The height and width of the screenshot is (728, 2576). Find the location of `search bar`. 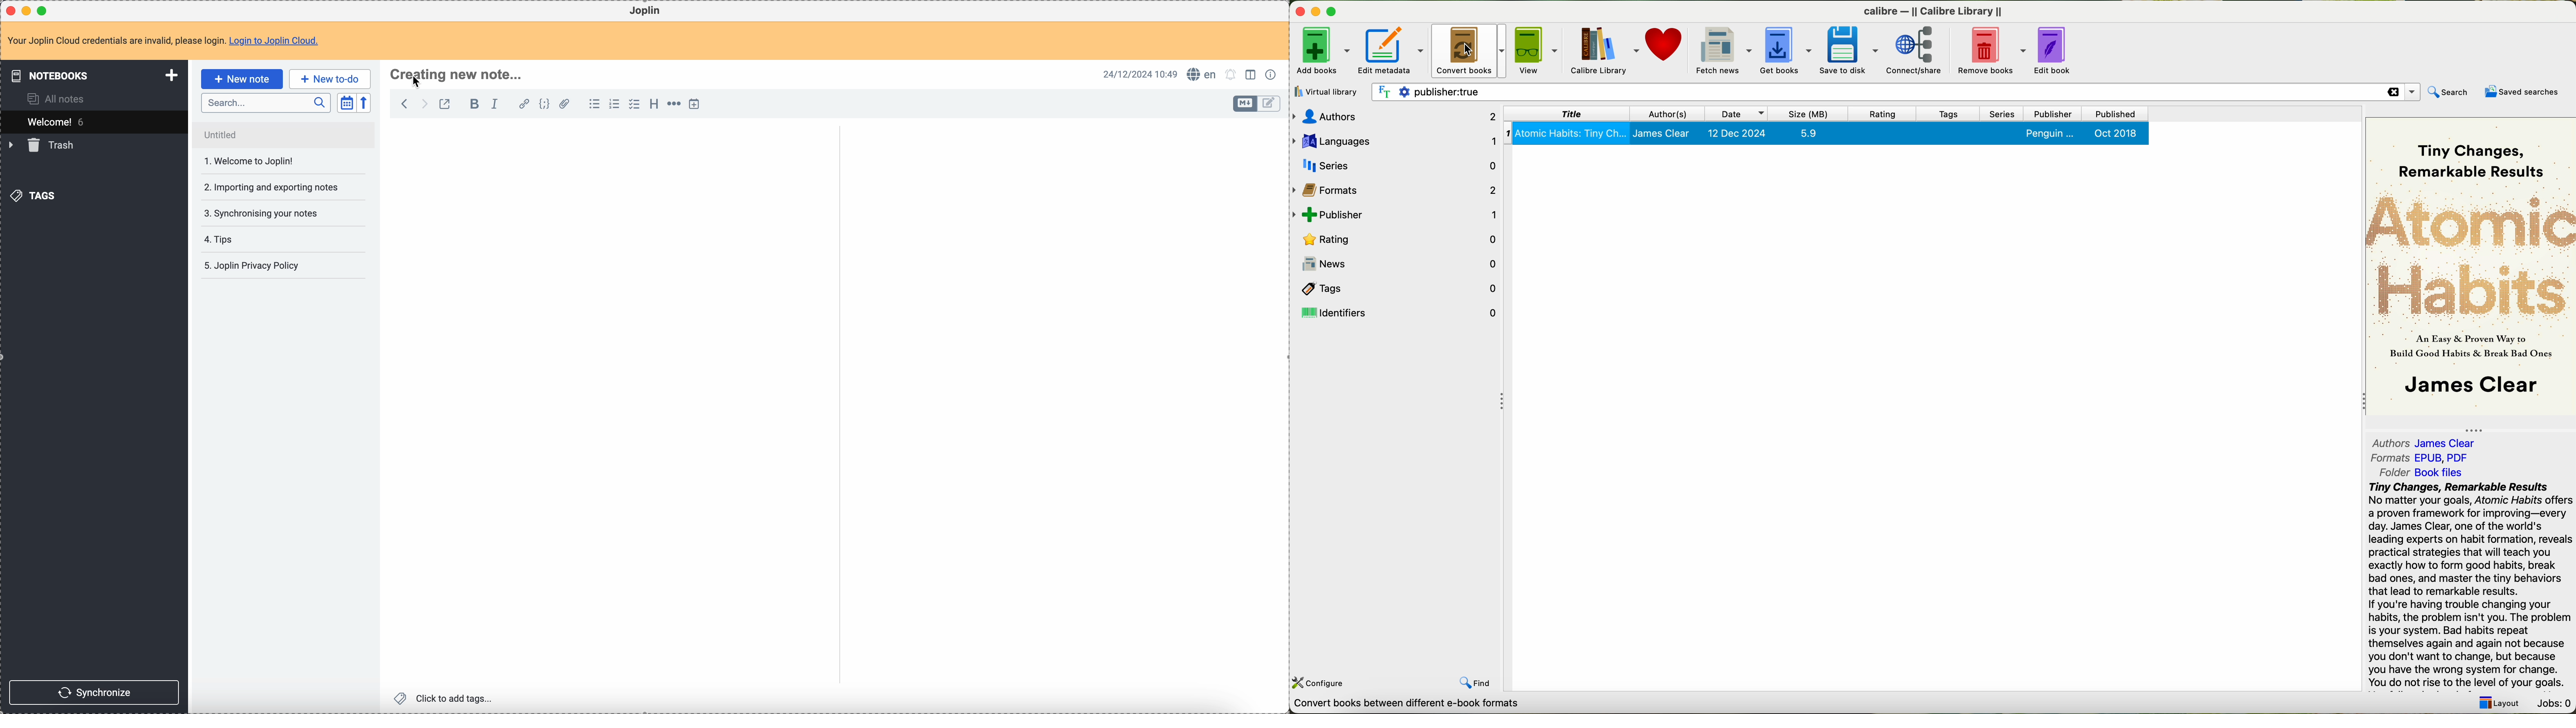

search bar is located at coordinates (266, 103).